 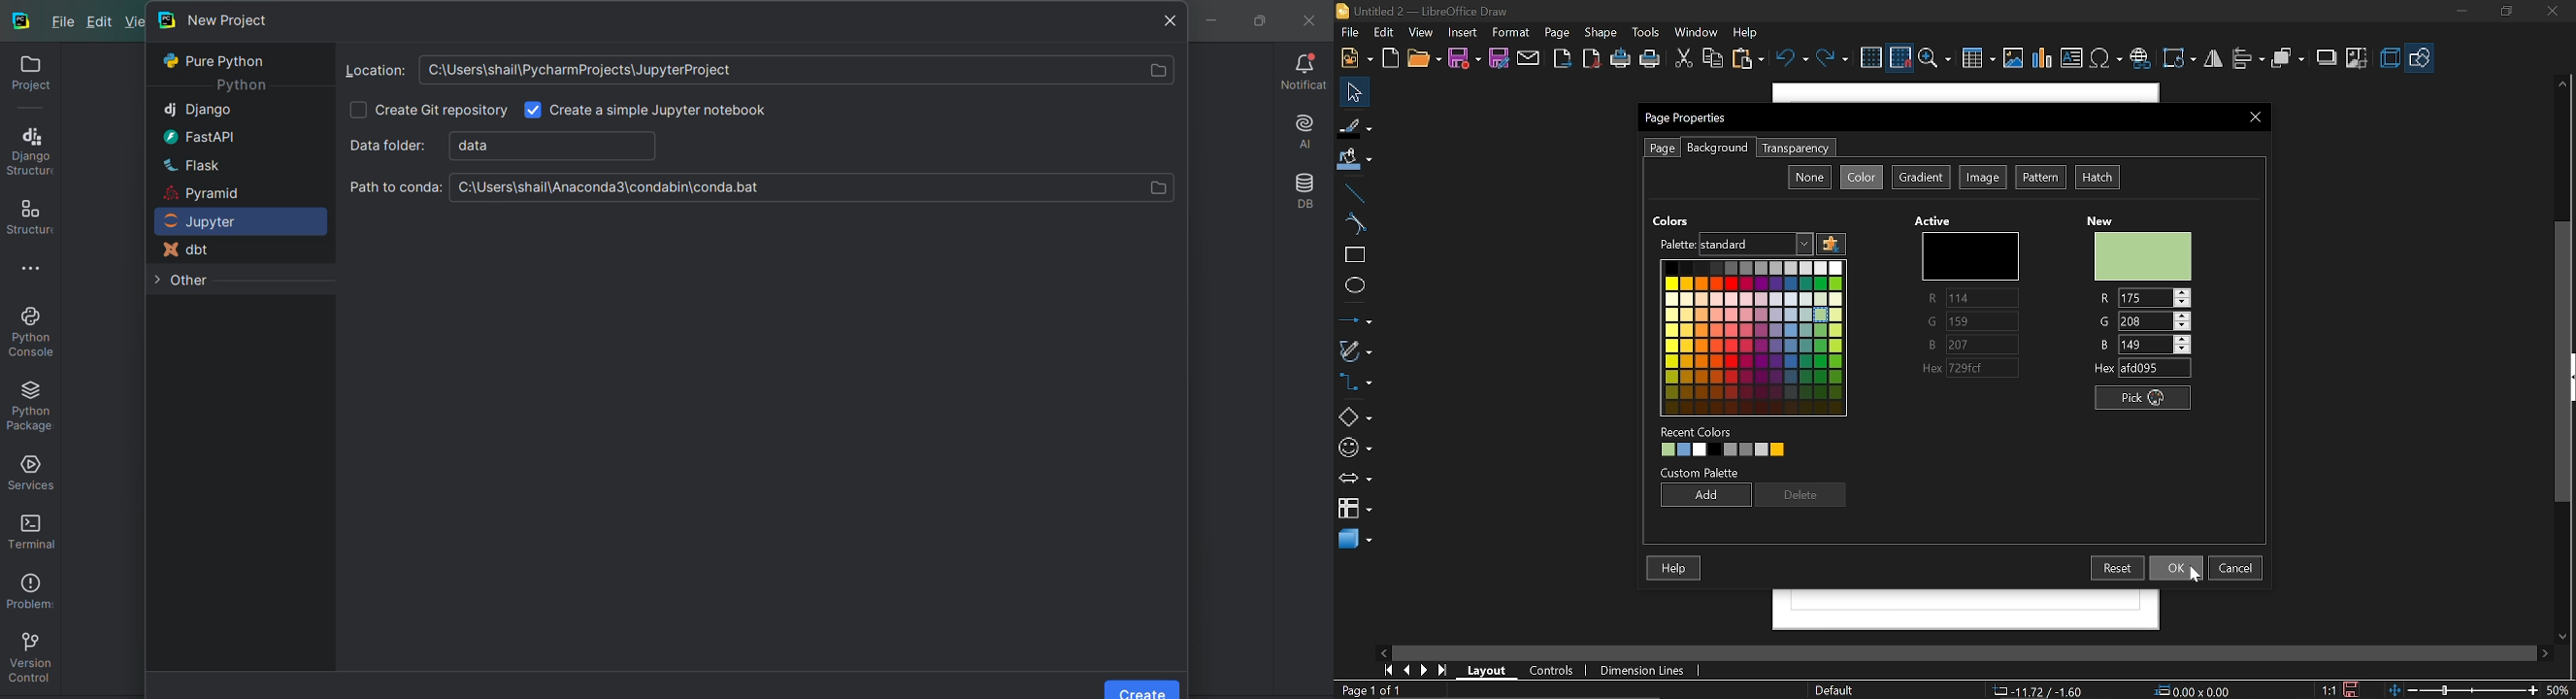 I want to click on Arrows, so click(x=1355, y=478).